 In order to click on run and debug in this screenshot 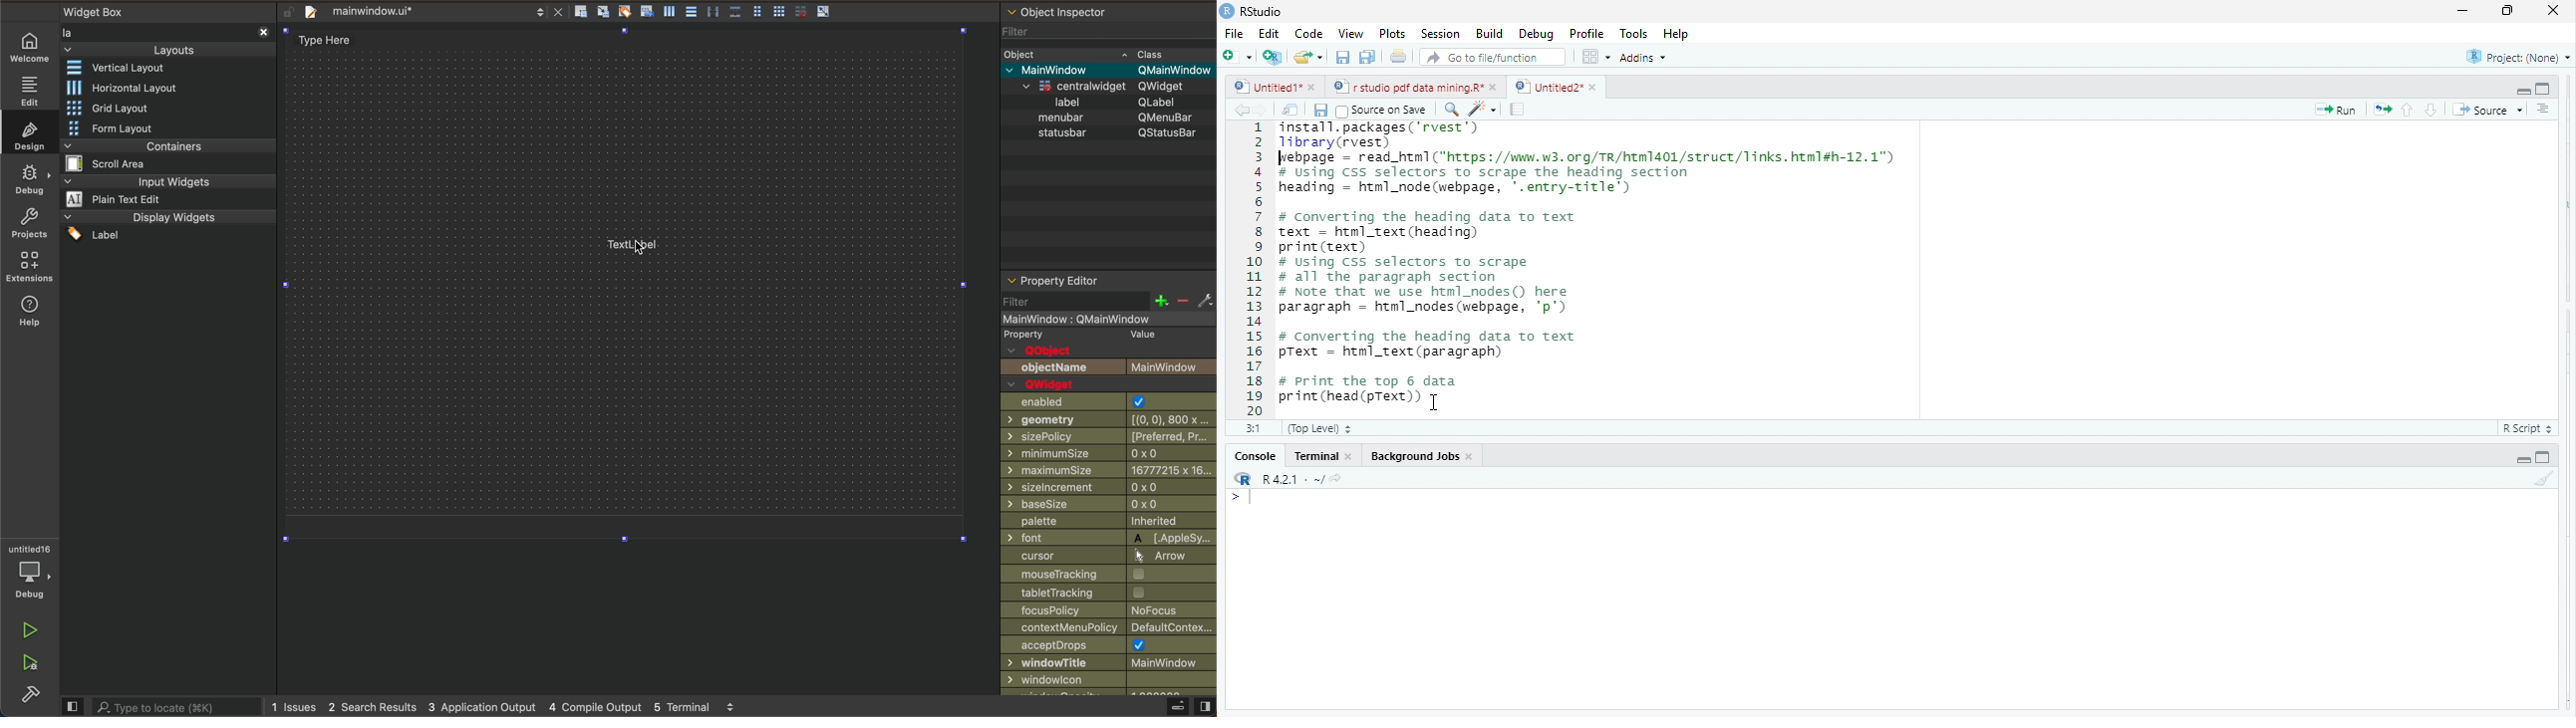, I will do `click(31, 664)`.